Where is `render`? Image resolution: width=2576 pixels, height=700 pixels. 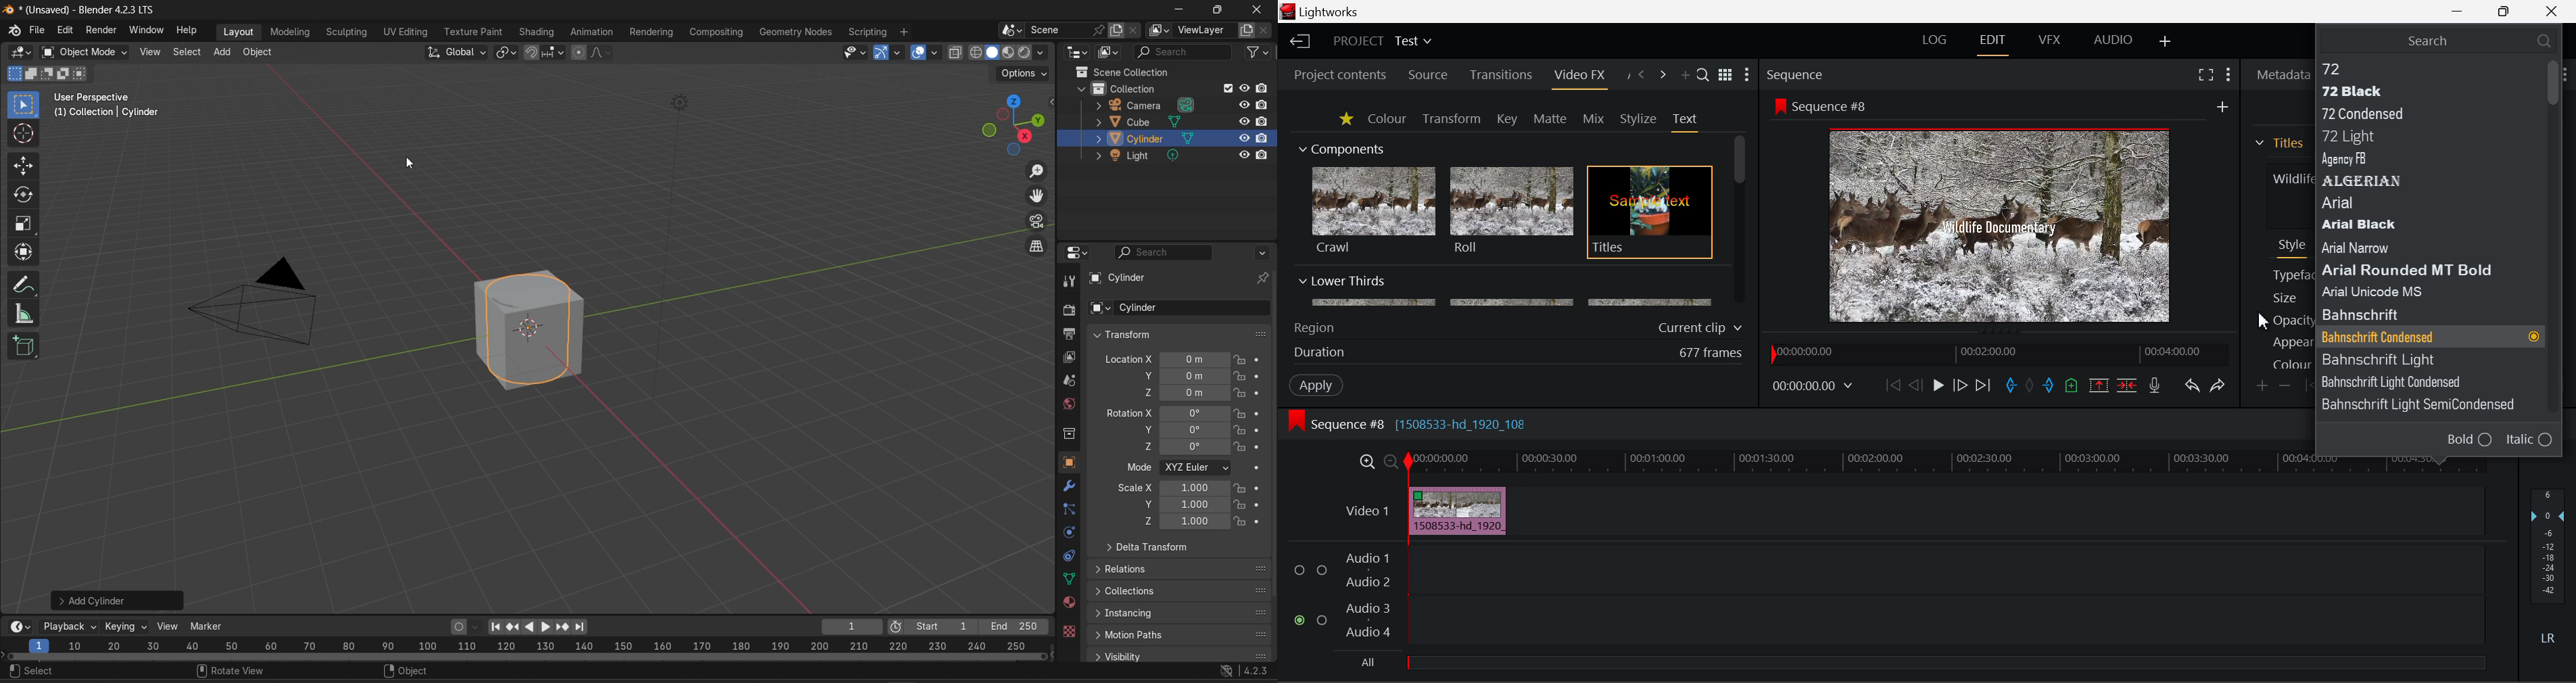 render is located at coordinates (99, 31).